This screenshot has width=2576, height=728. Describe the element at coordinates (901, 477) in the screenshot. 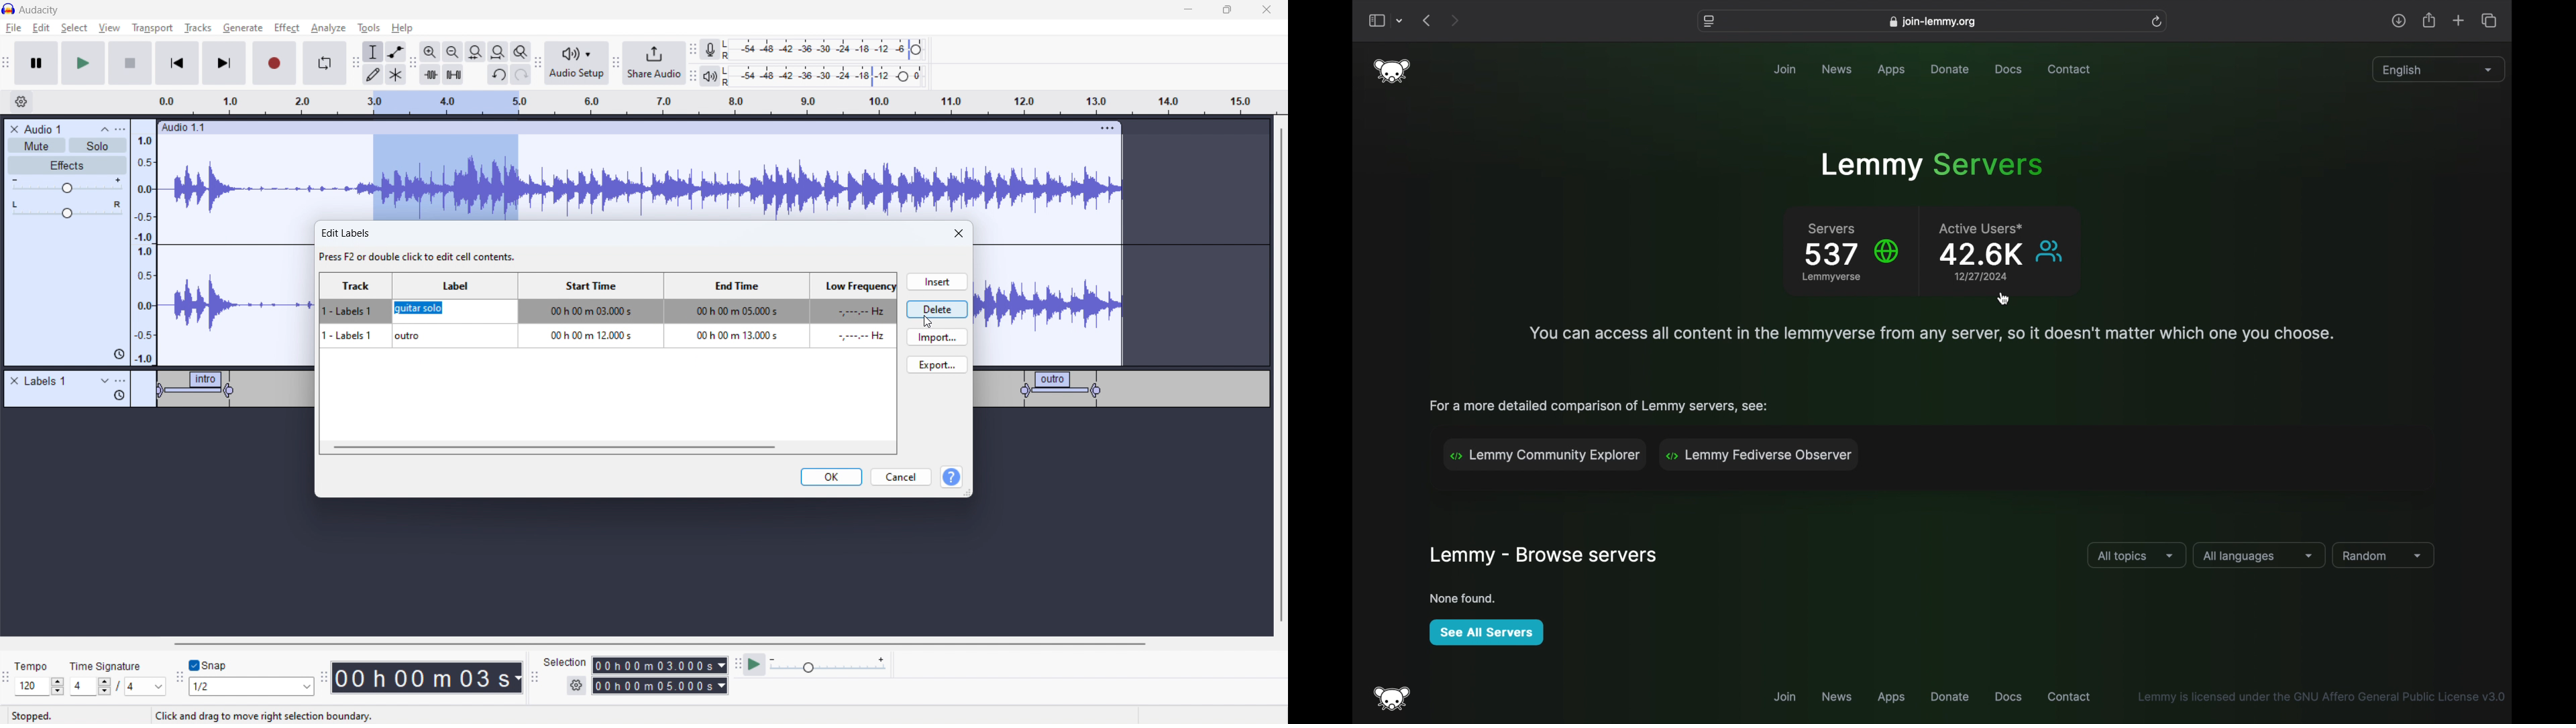

I see `cancel` at that location.